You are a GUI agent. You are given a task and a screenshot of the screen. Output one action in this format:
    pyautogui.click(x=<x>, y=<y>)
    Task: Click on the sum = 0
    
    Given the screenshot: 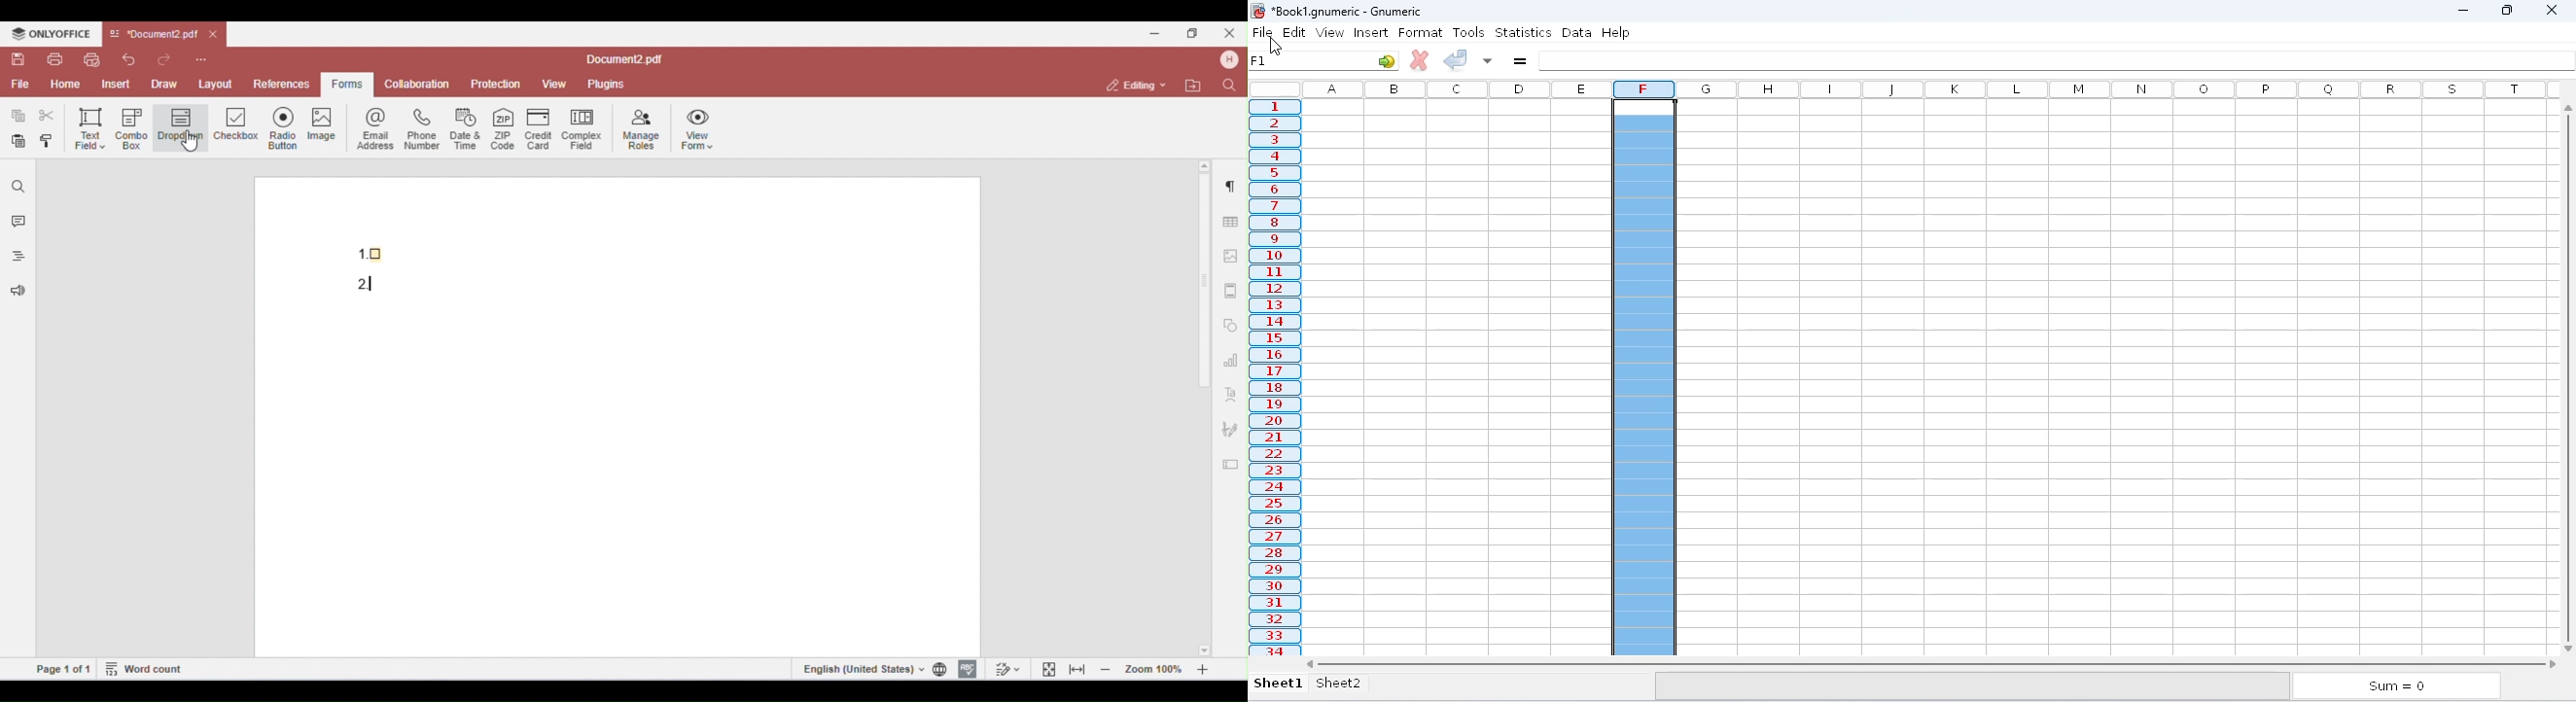 What is the action you would take?
    pyautogui.click(x=2399, y=685)
    